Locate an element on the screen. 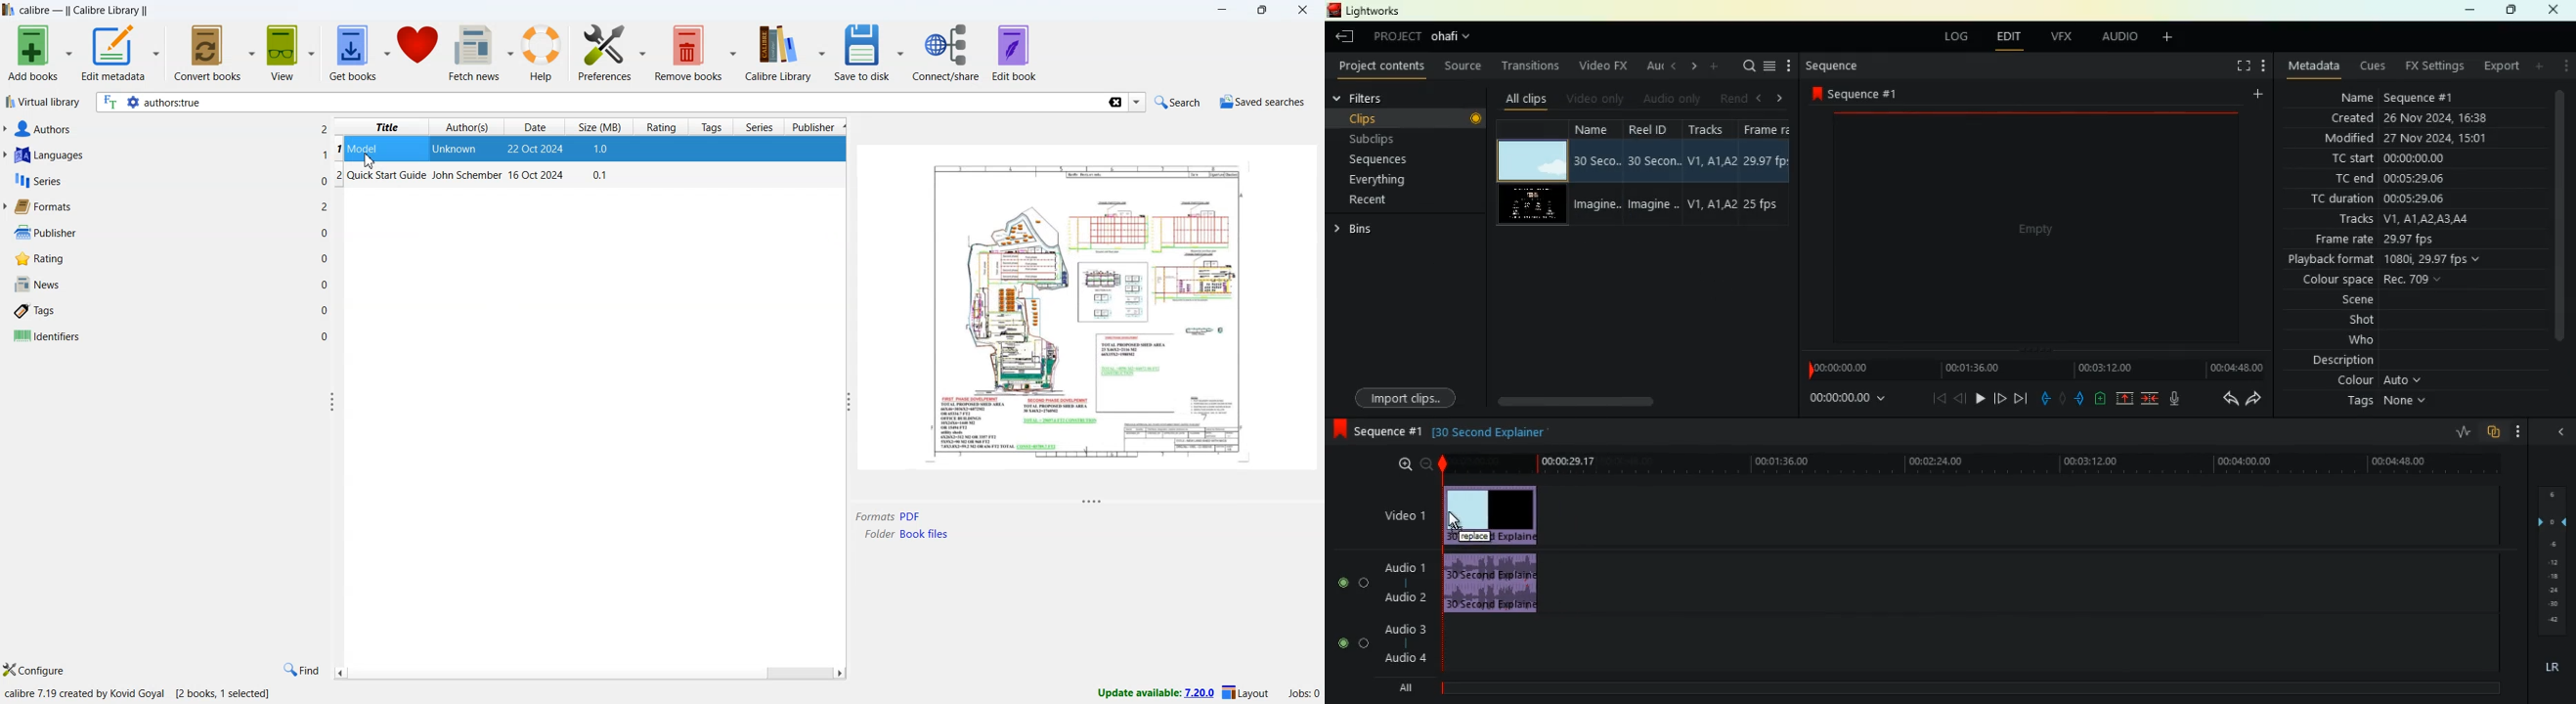 Image resolution: width=2576 pixels, height=728 pixels. identifiers is located at coordinates (46, 337).